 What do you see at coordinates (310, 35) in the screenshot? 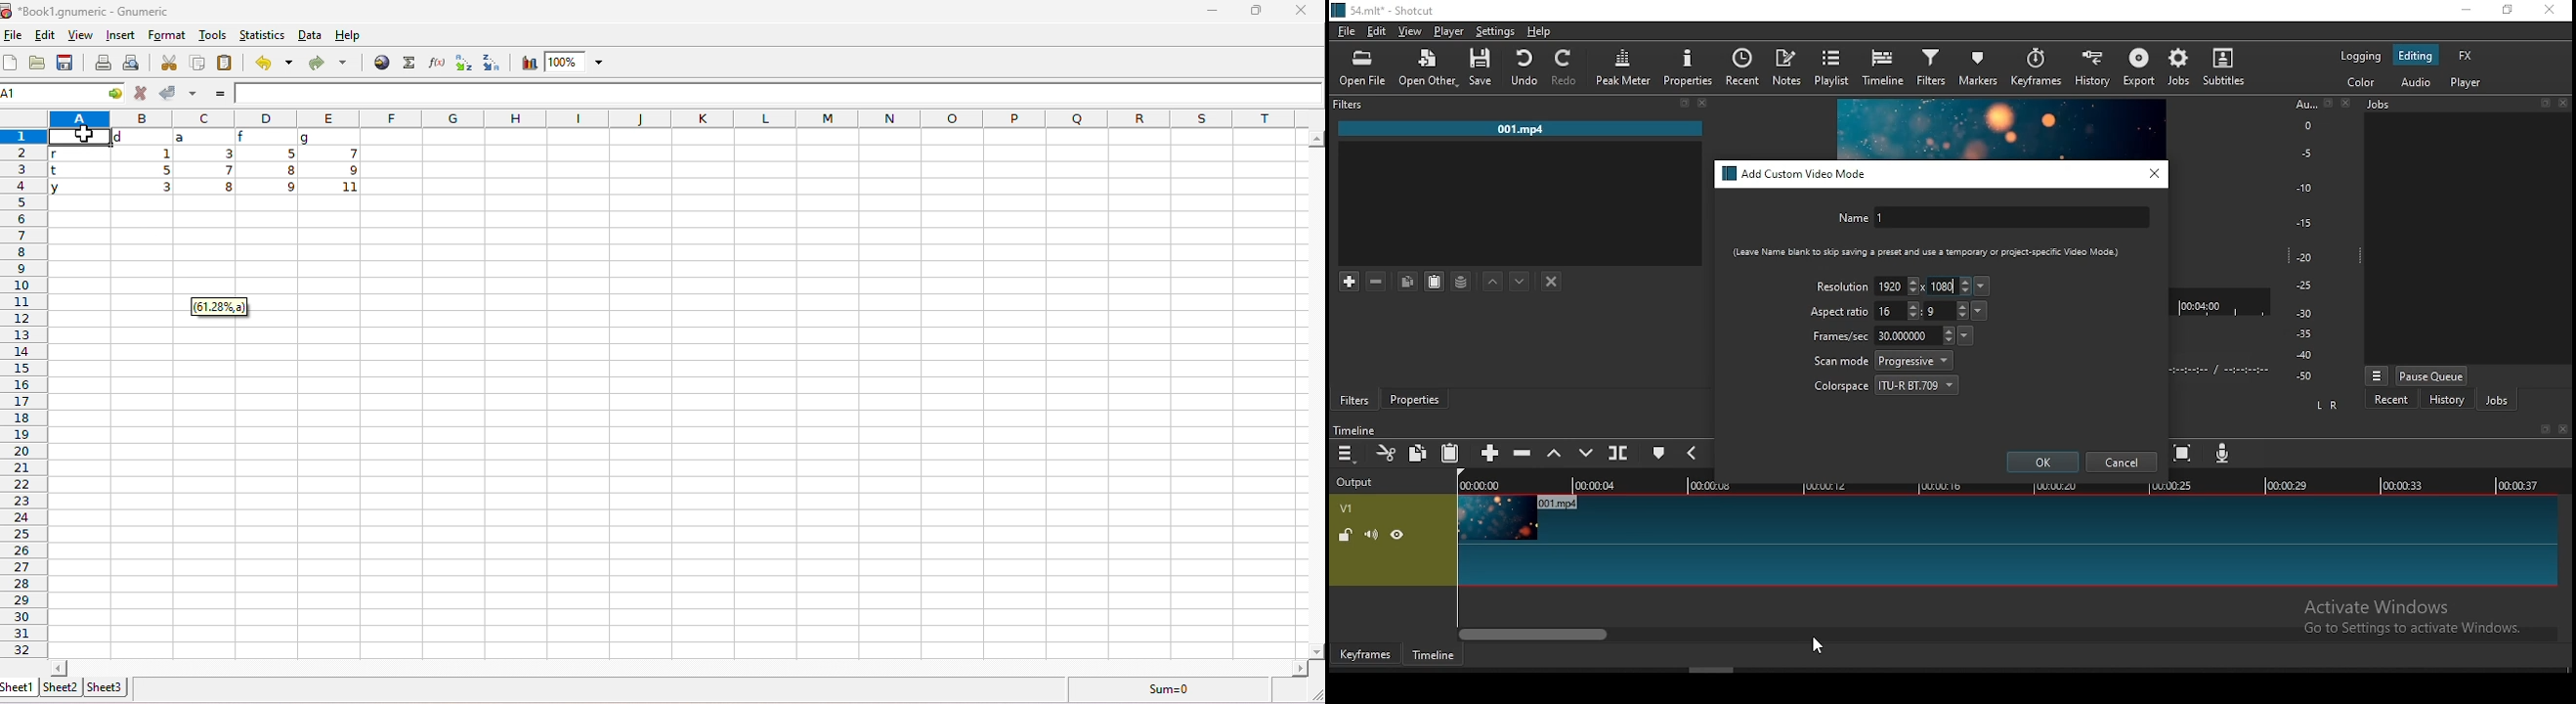
I see `data` at bounding box center [310, 35].